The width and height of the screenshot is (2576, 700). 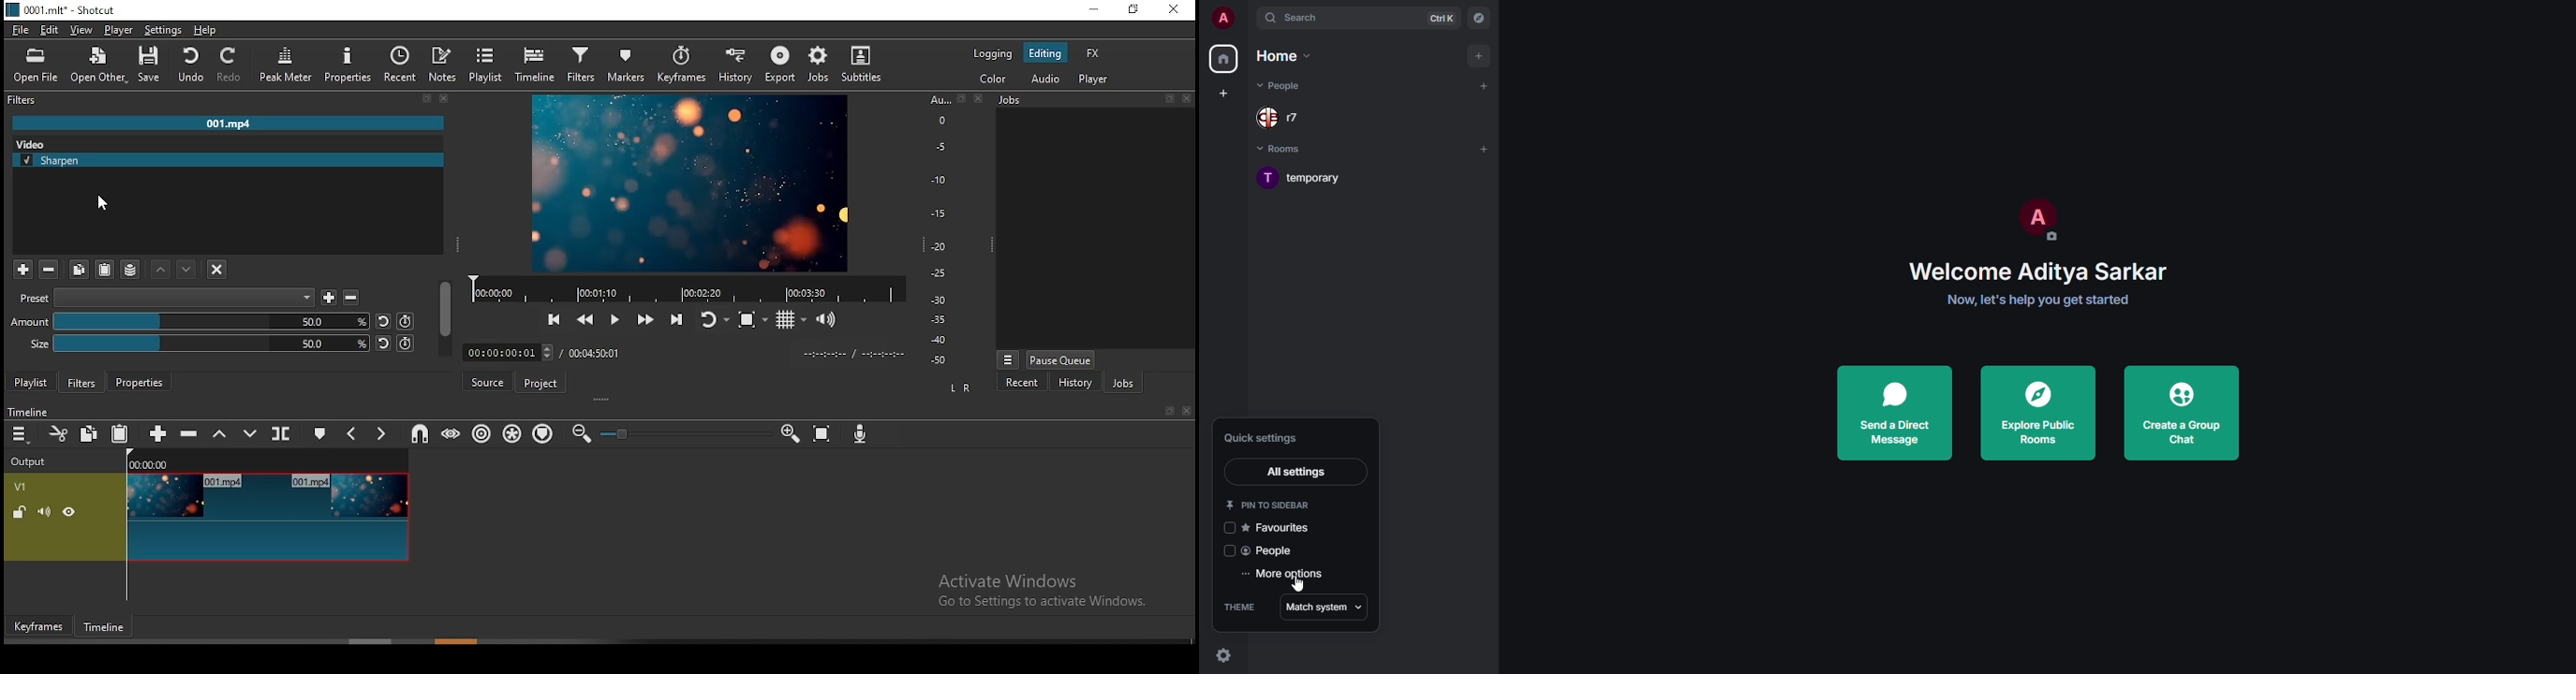 What do you see at coordinates (210, 30) in the screenshot?
I see `help` at bounding box center [210, 30].